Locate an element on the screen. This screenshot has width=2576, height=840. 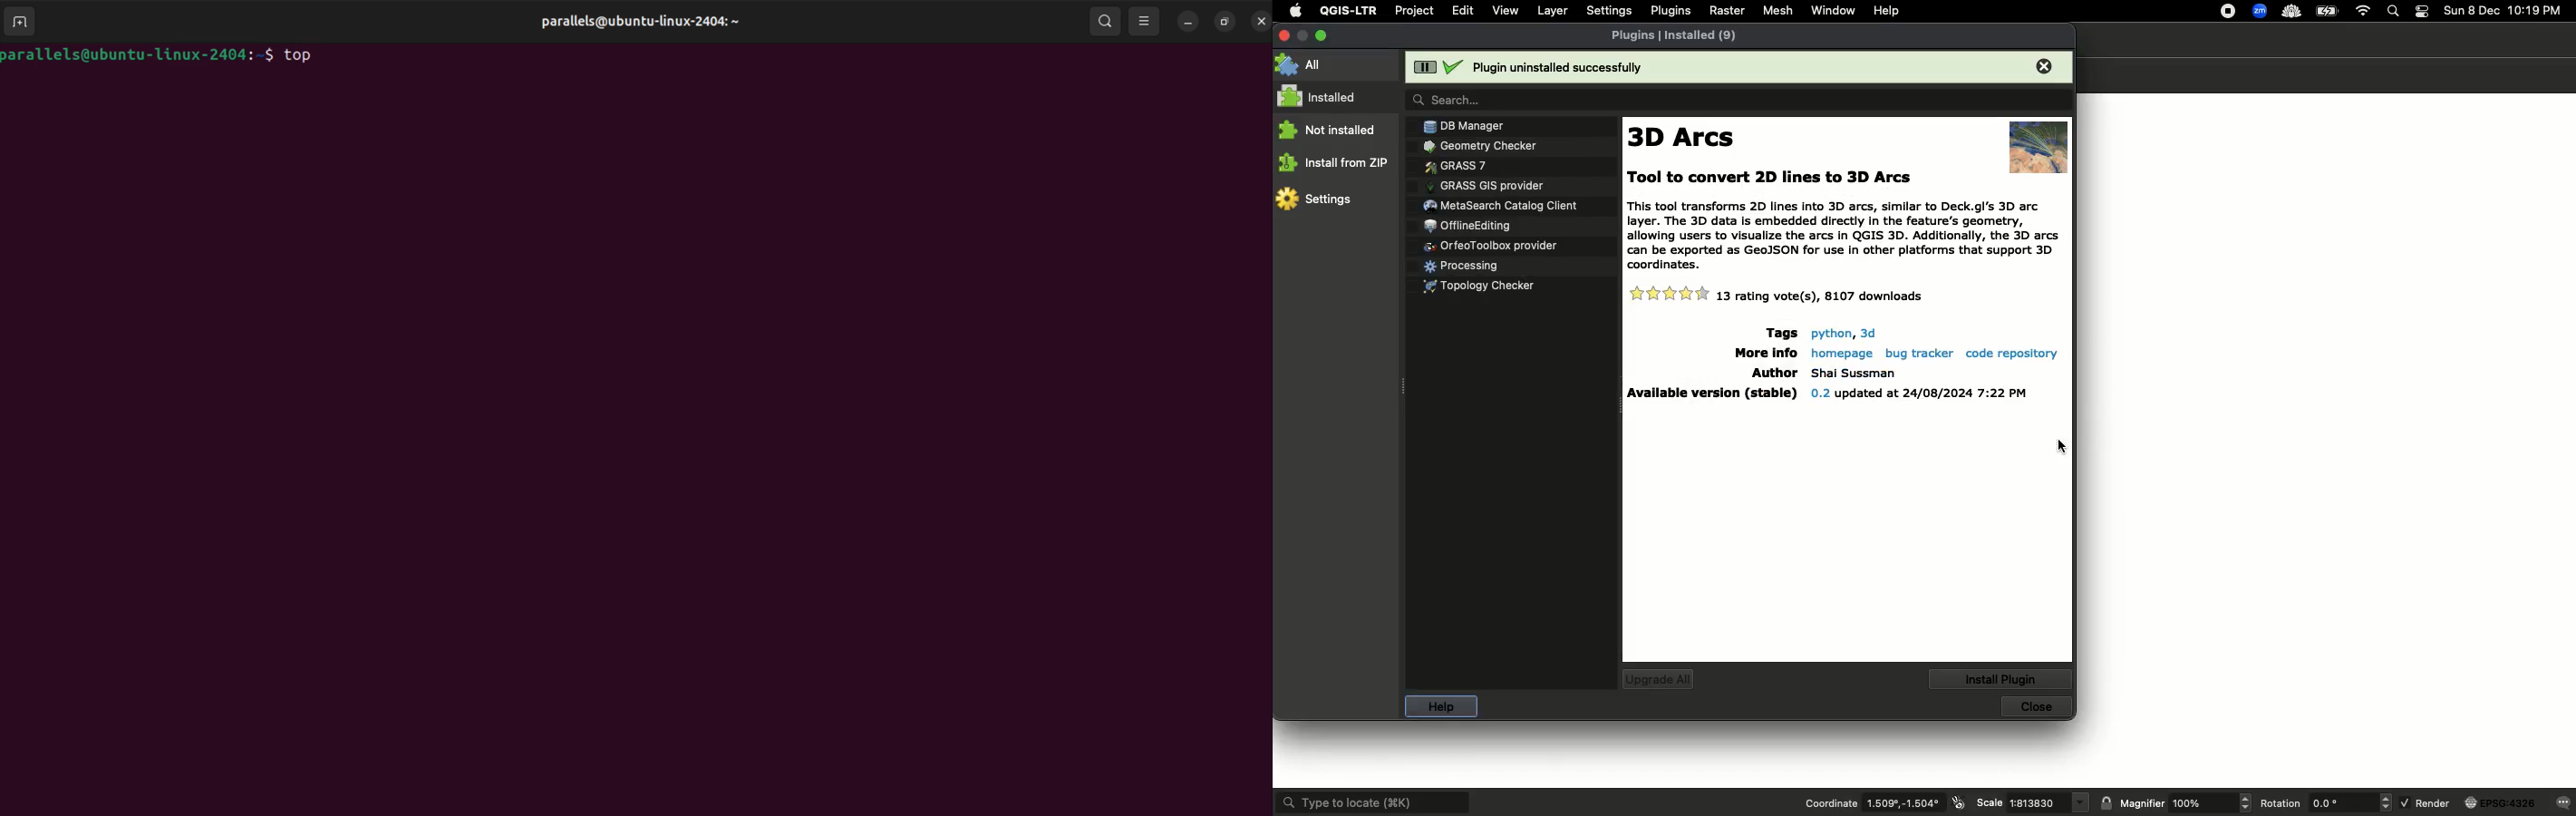
Plugins is located at coordinates (1503, 184).